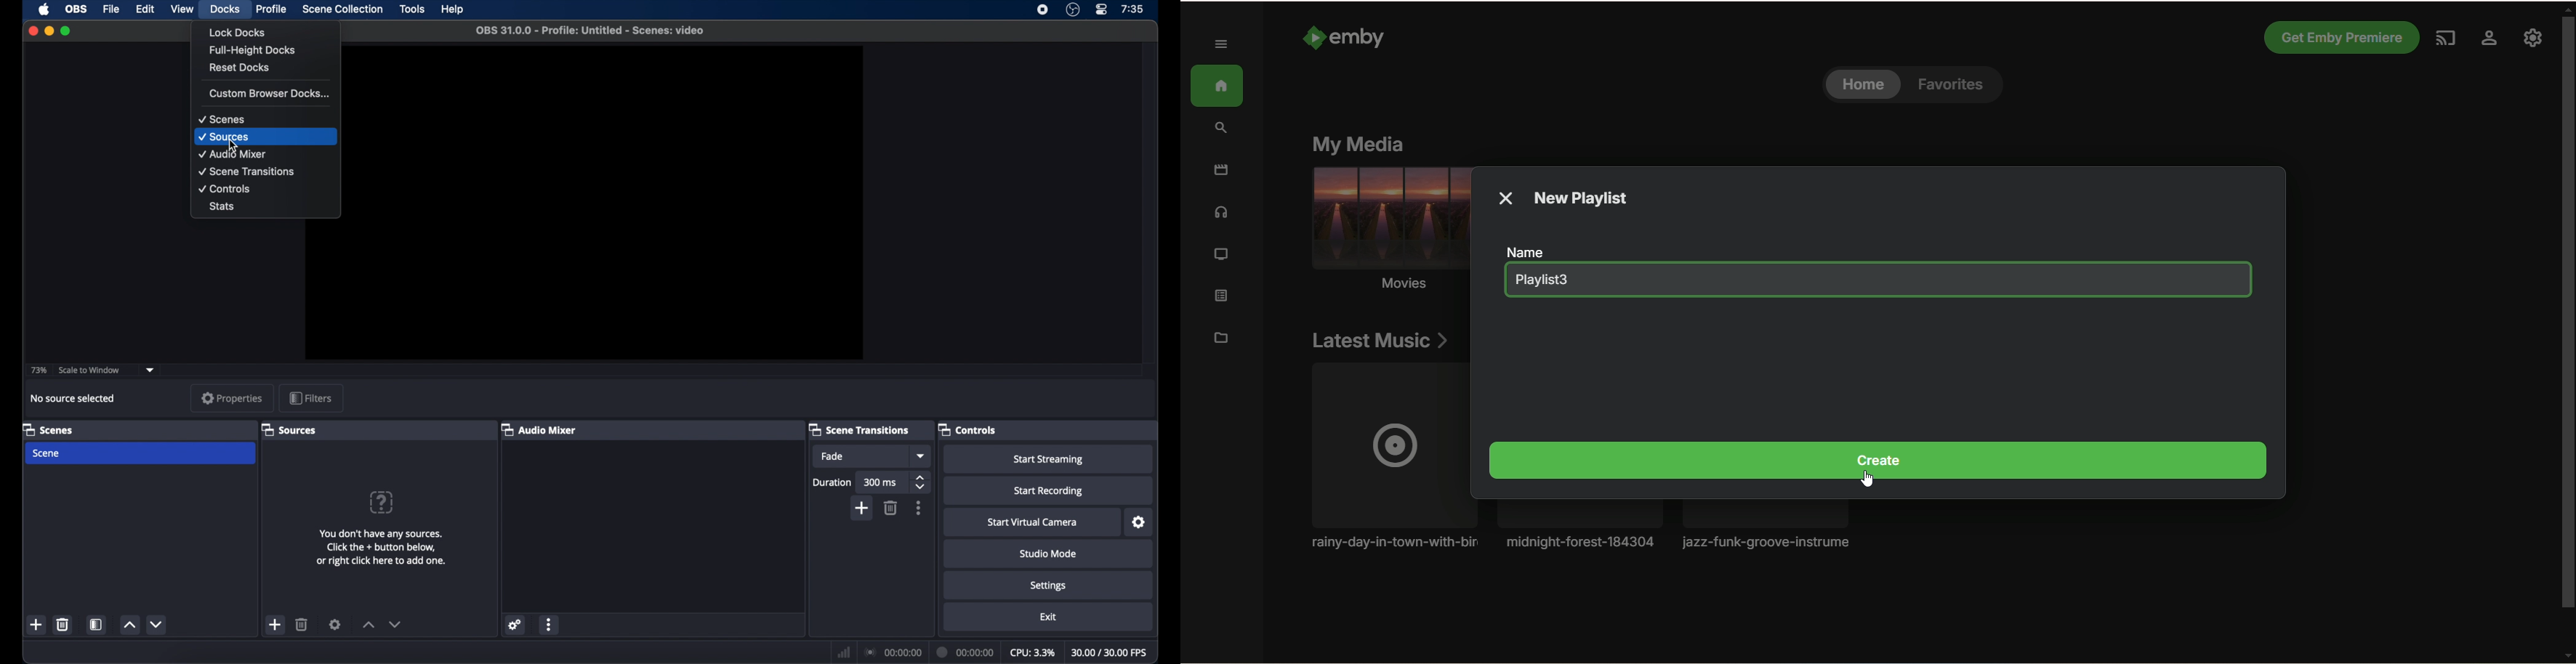  What do you see at coordinates (1867, 479) in the screenshot?
I see `cursor` at bounding box center [1867, 479].